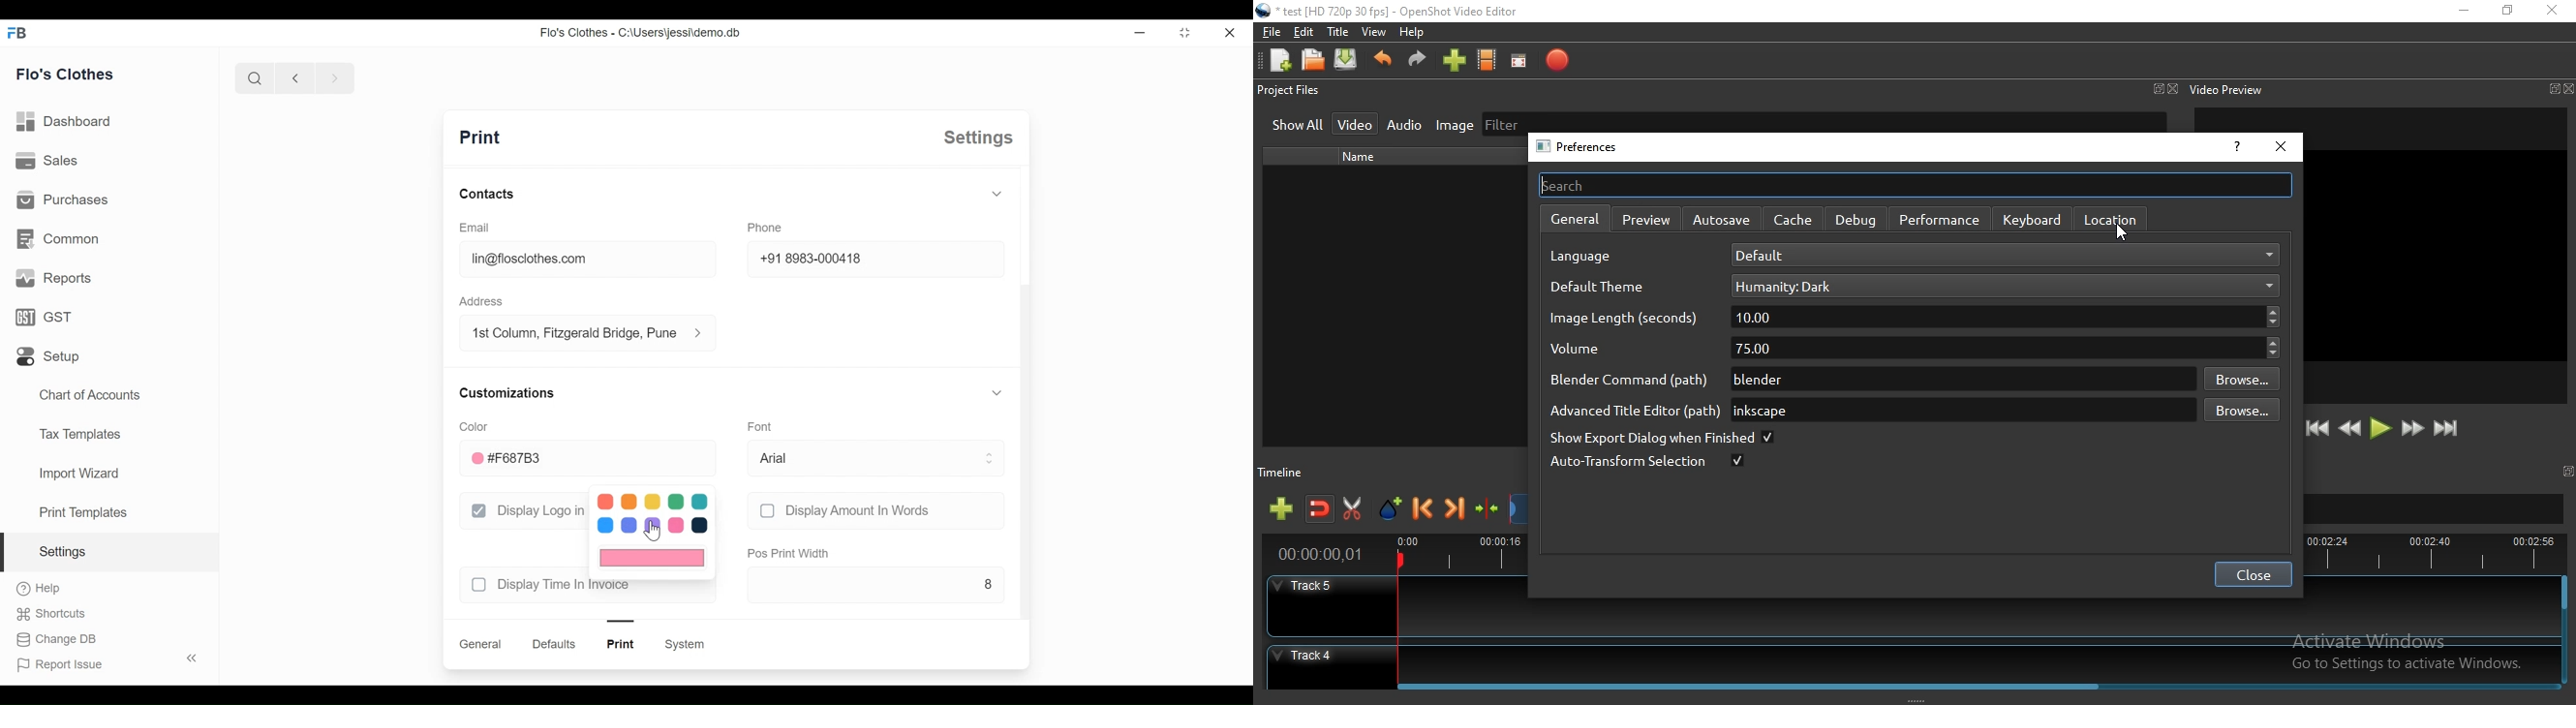  Describe the element at coordinates (91, 396) in the screenshot. I see `chart of accounts` at that location.